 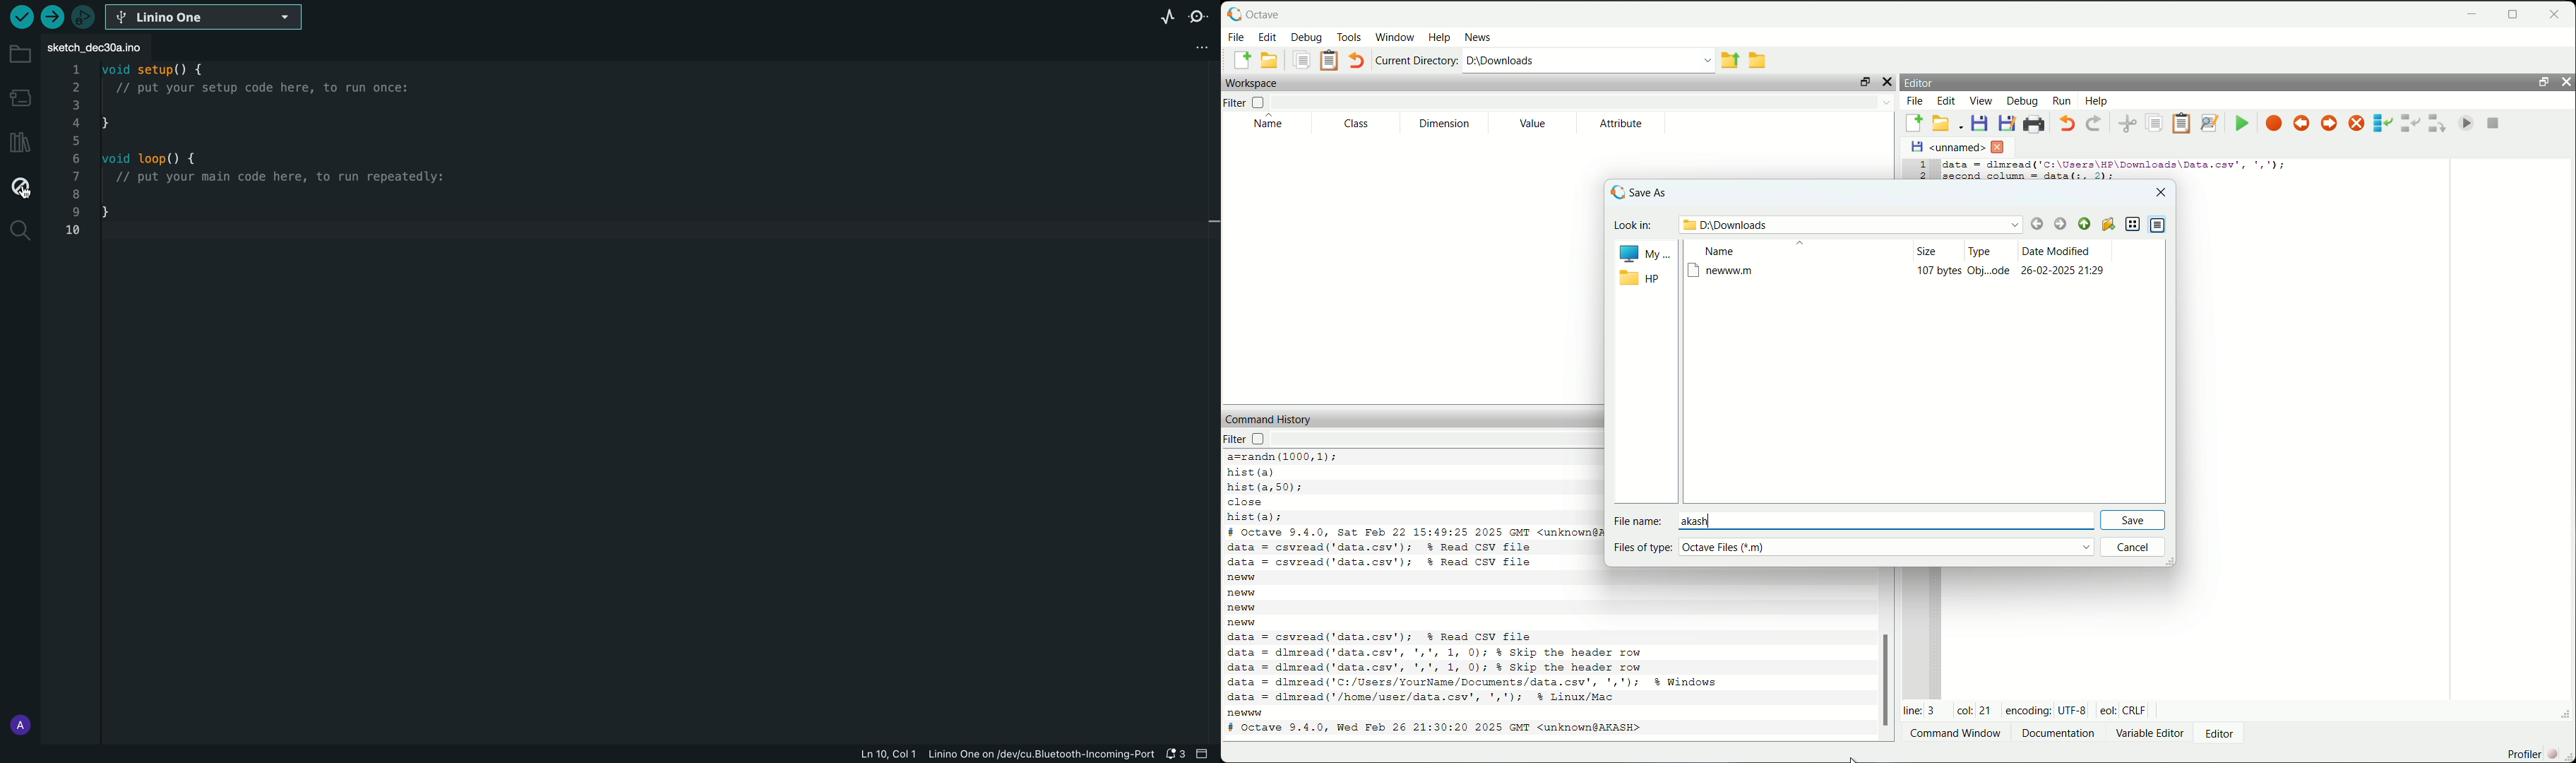 I want to click on news, so click(x=1480, y=37).